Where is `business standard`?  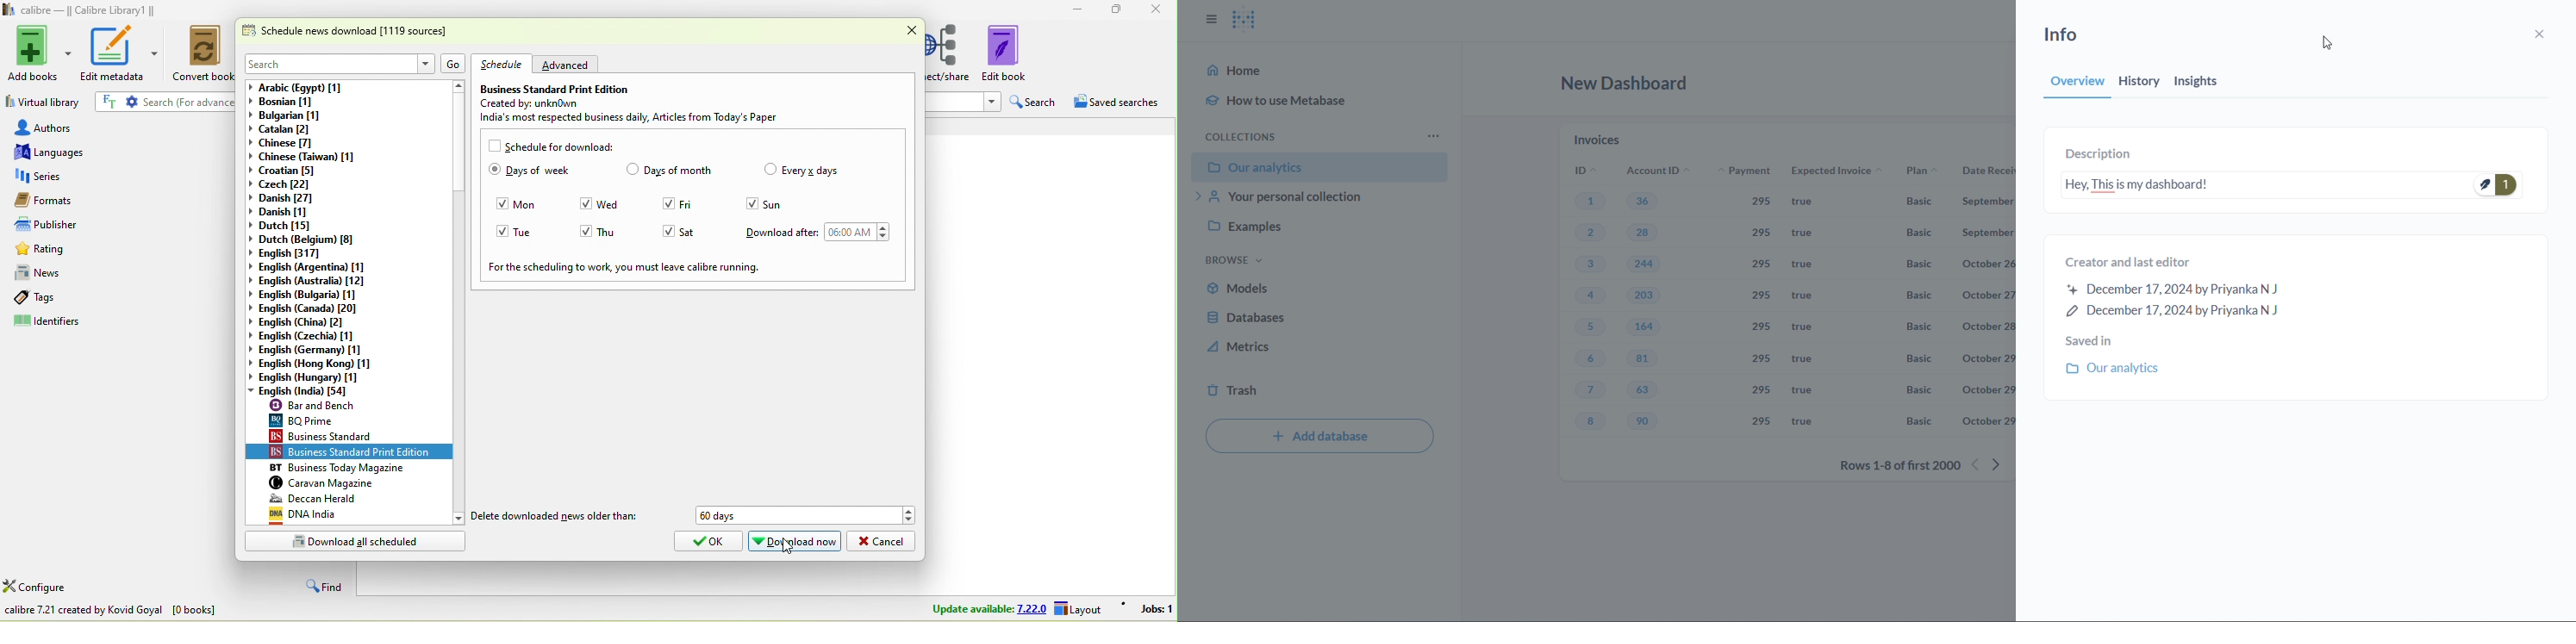 business standard is located at coordinates (357, 436).